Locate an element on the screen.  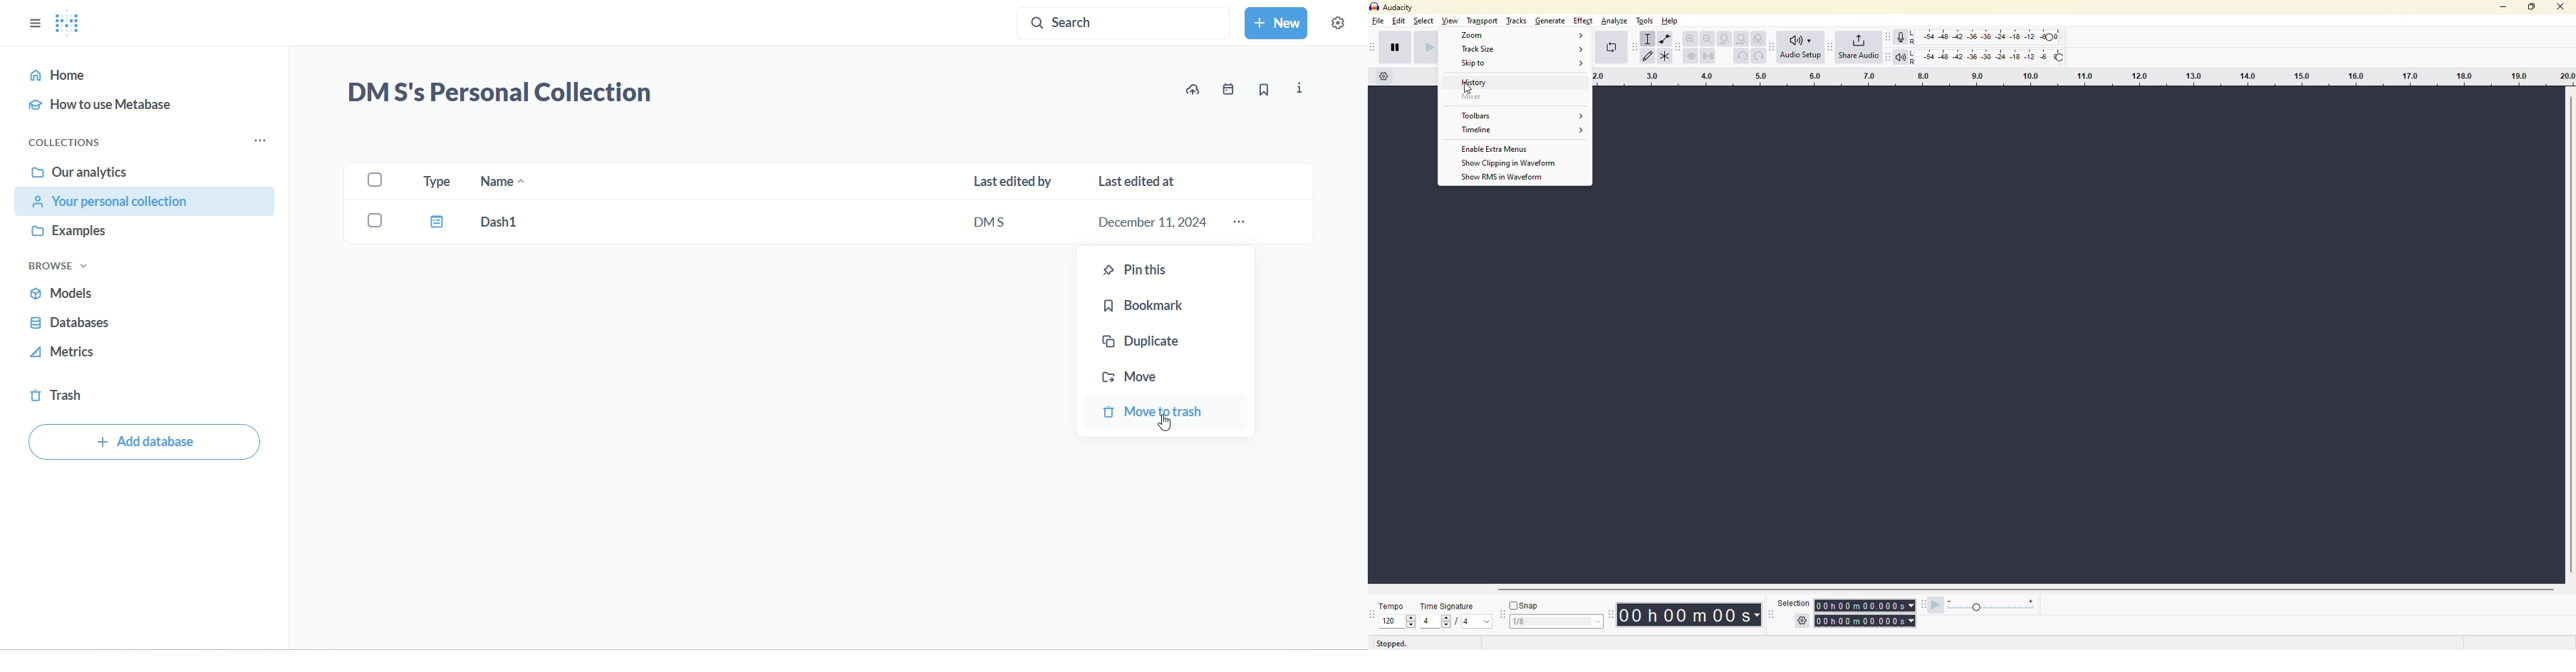
event is located at coordinates (1230, 89).